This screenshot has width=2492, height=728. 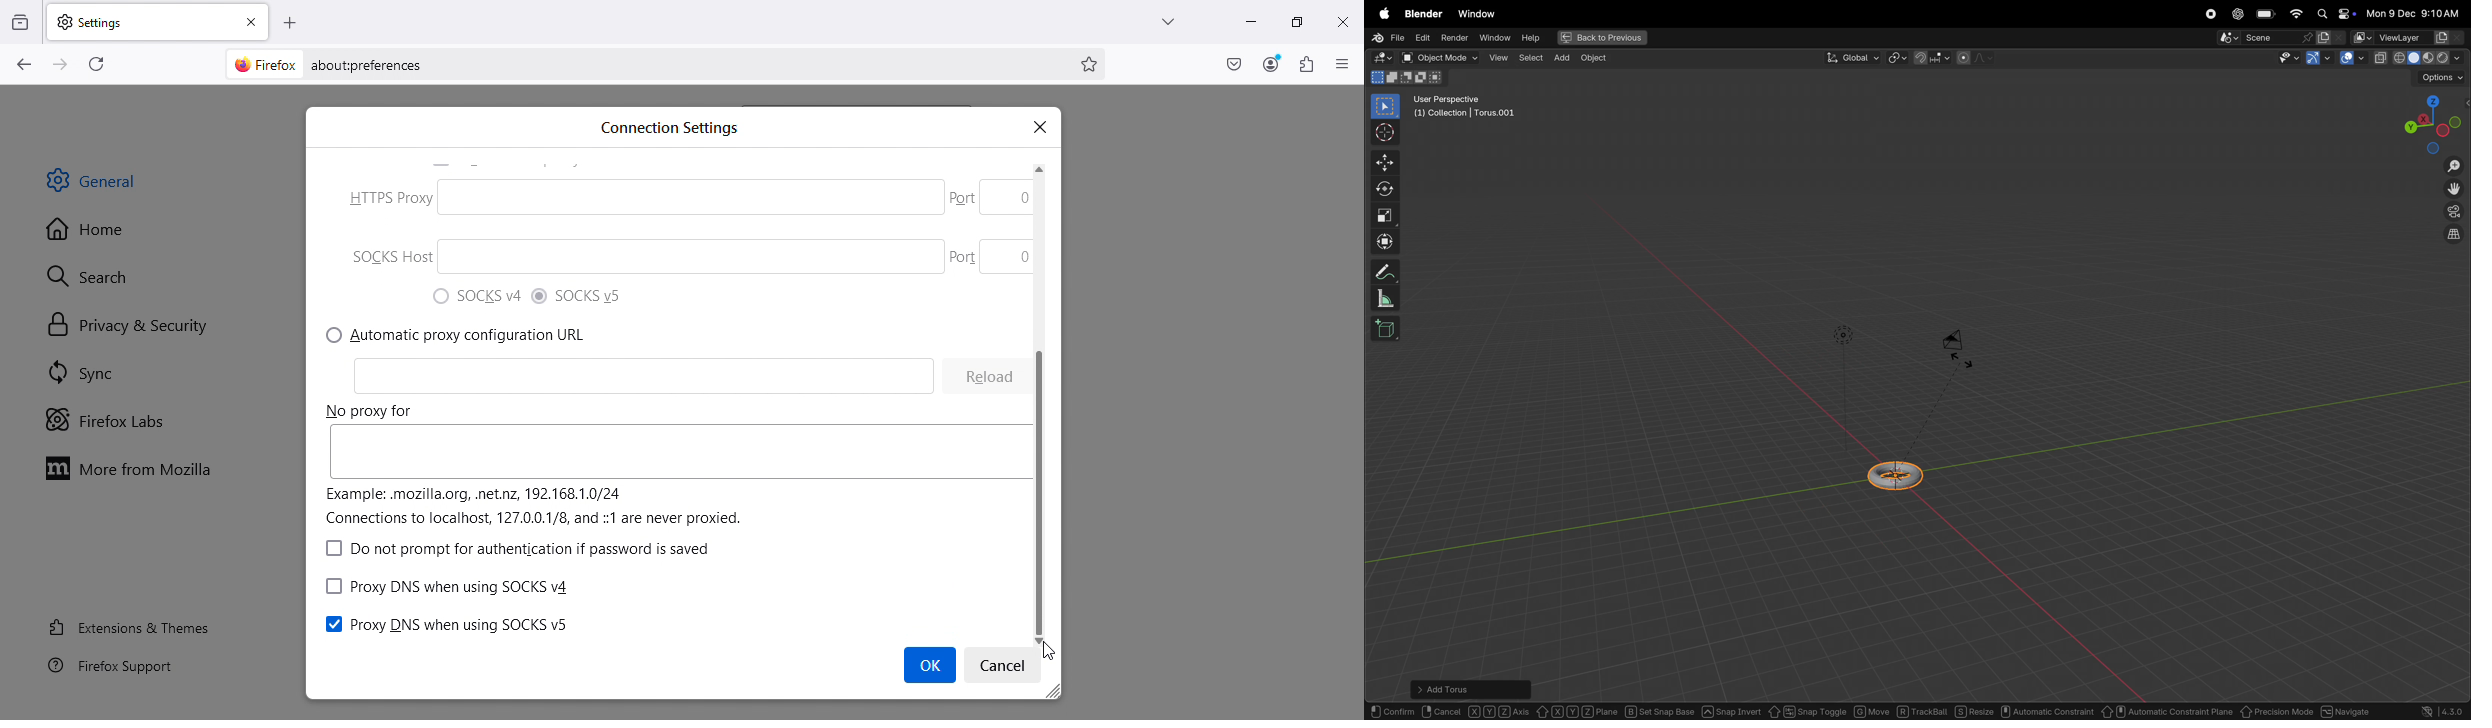 I want to click on confirm, so click(x=1393, y=709).